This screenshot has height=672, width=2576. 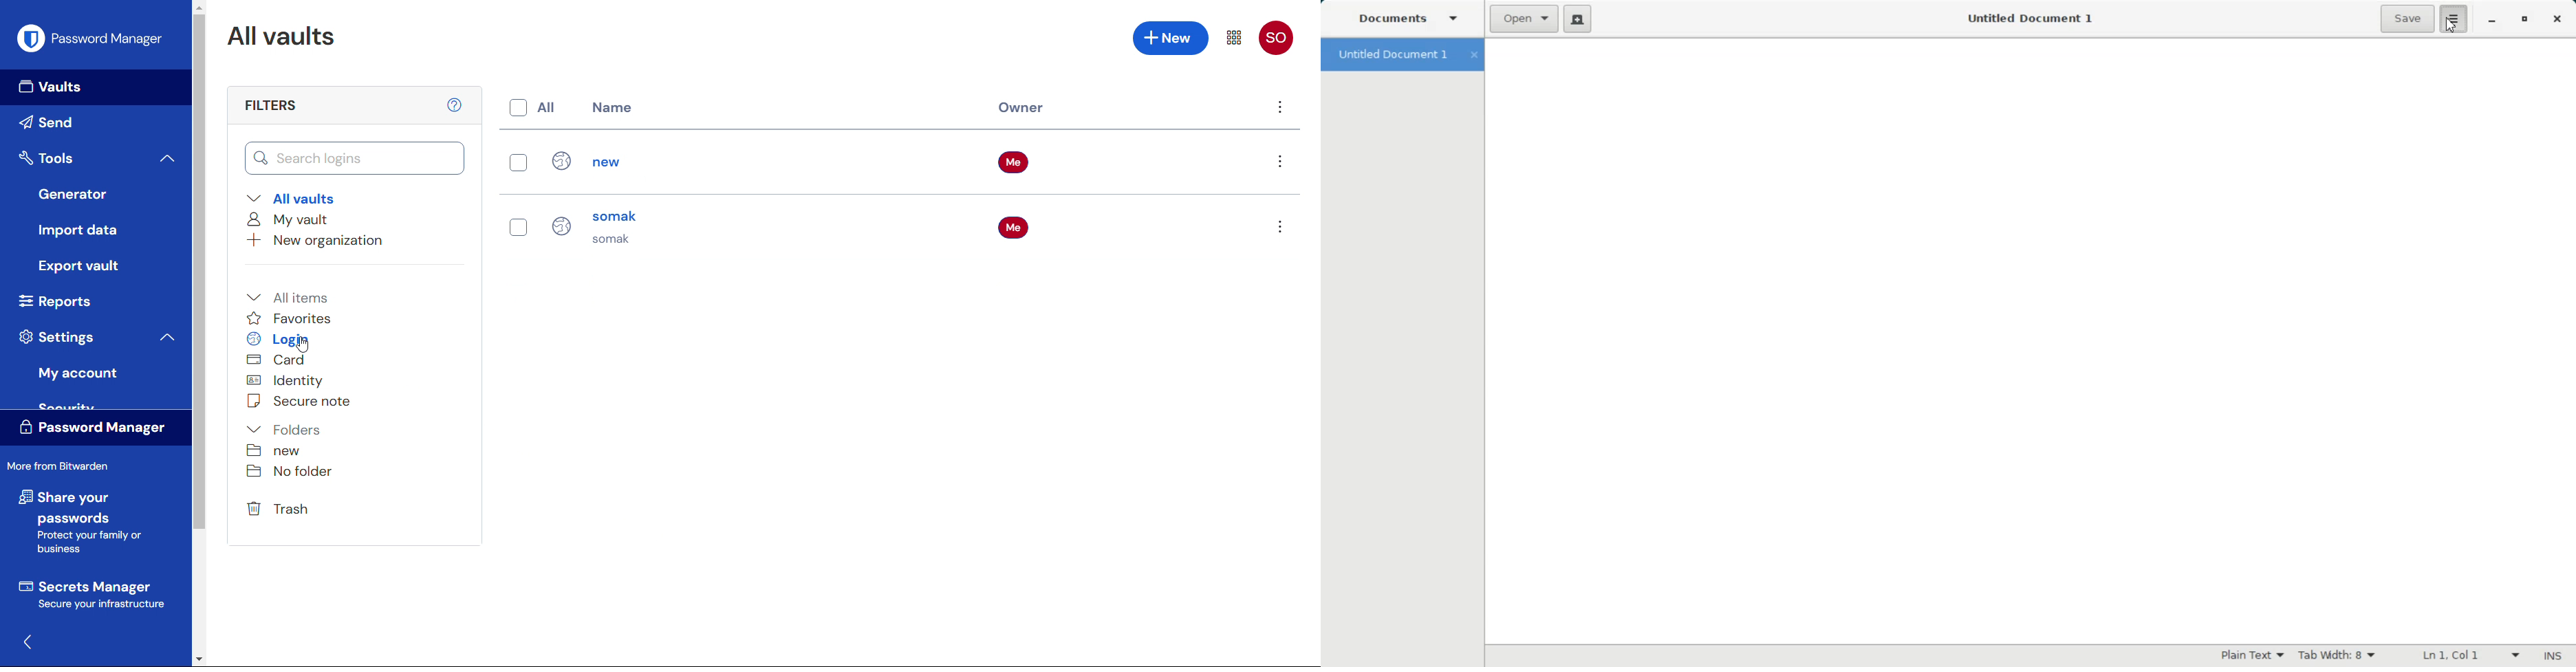 I want to click on Login, so click(x=560, y=161).